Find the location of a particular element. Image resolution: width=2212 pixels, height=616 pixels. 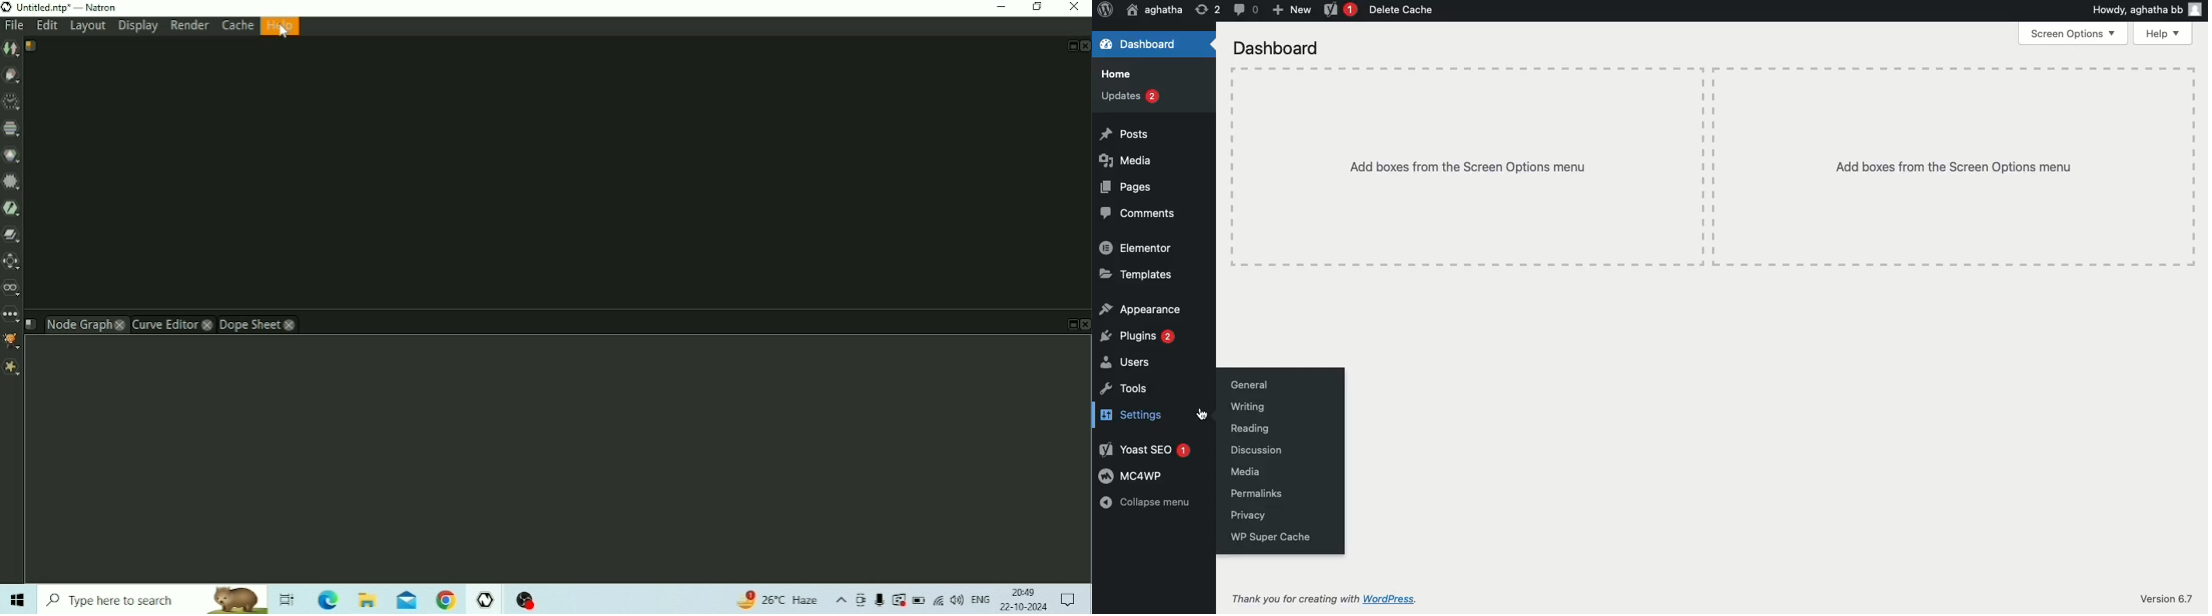

MC4WP is located at coordinates (1132, 476).